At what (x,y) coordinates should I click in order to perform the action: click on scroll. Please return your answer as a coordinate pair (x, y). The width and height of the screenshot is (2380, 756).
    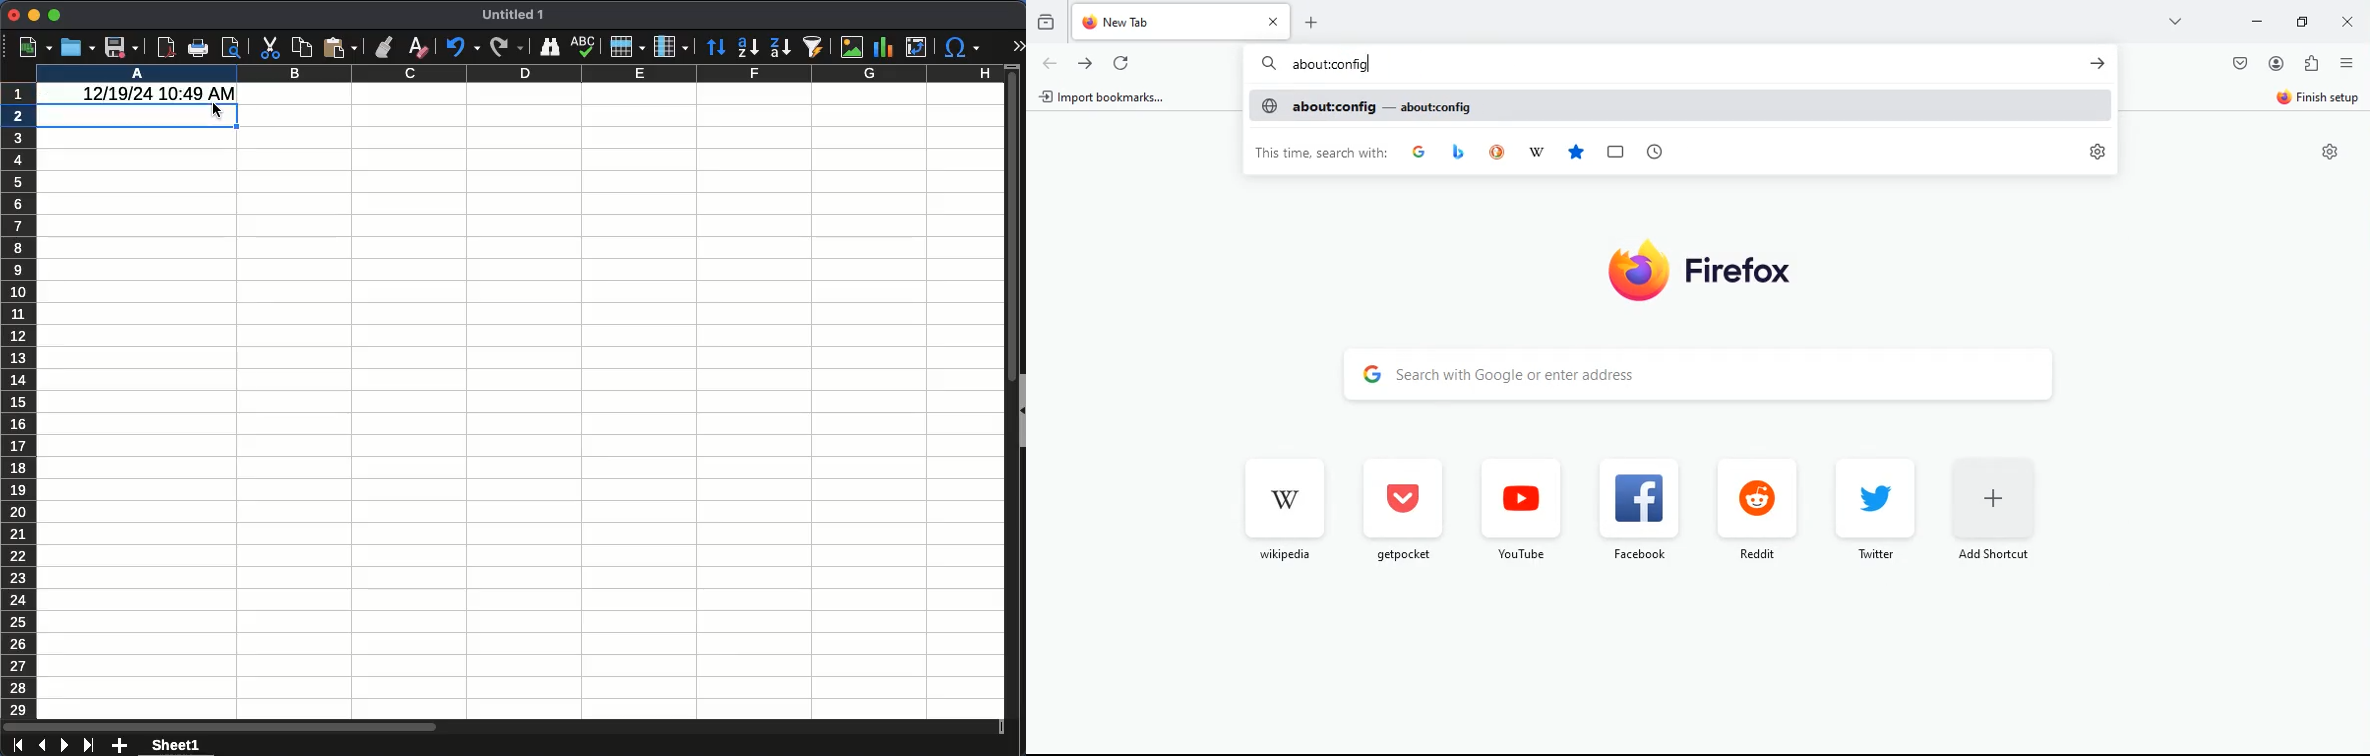
    Looking at the image, I should click on (1005, 403).